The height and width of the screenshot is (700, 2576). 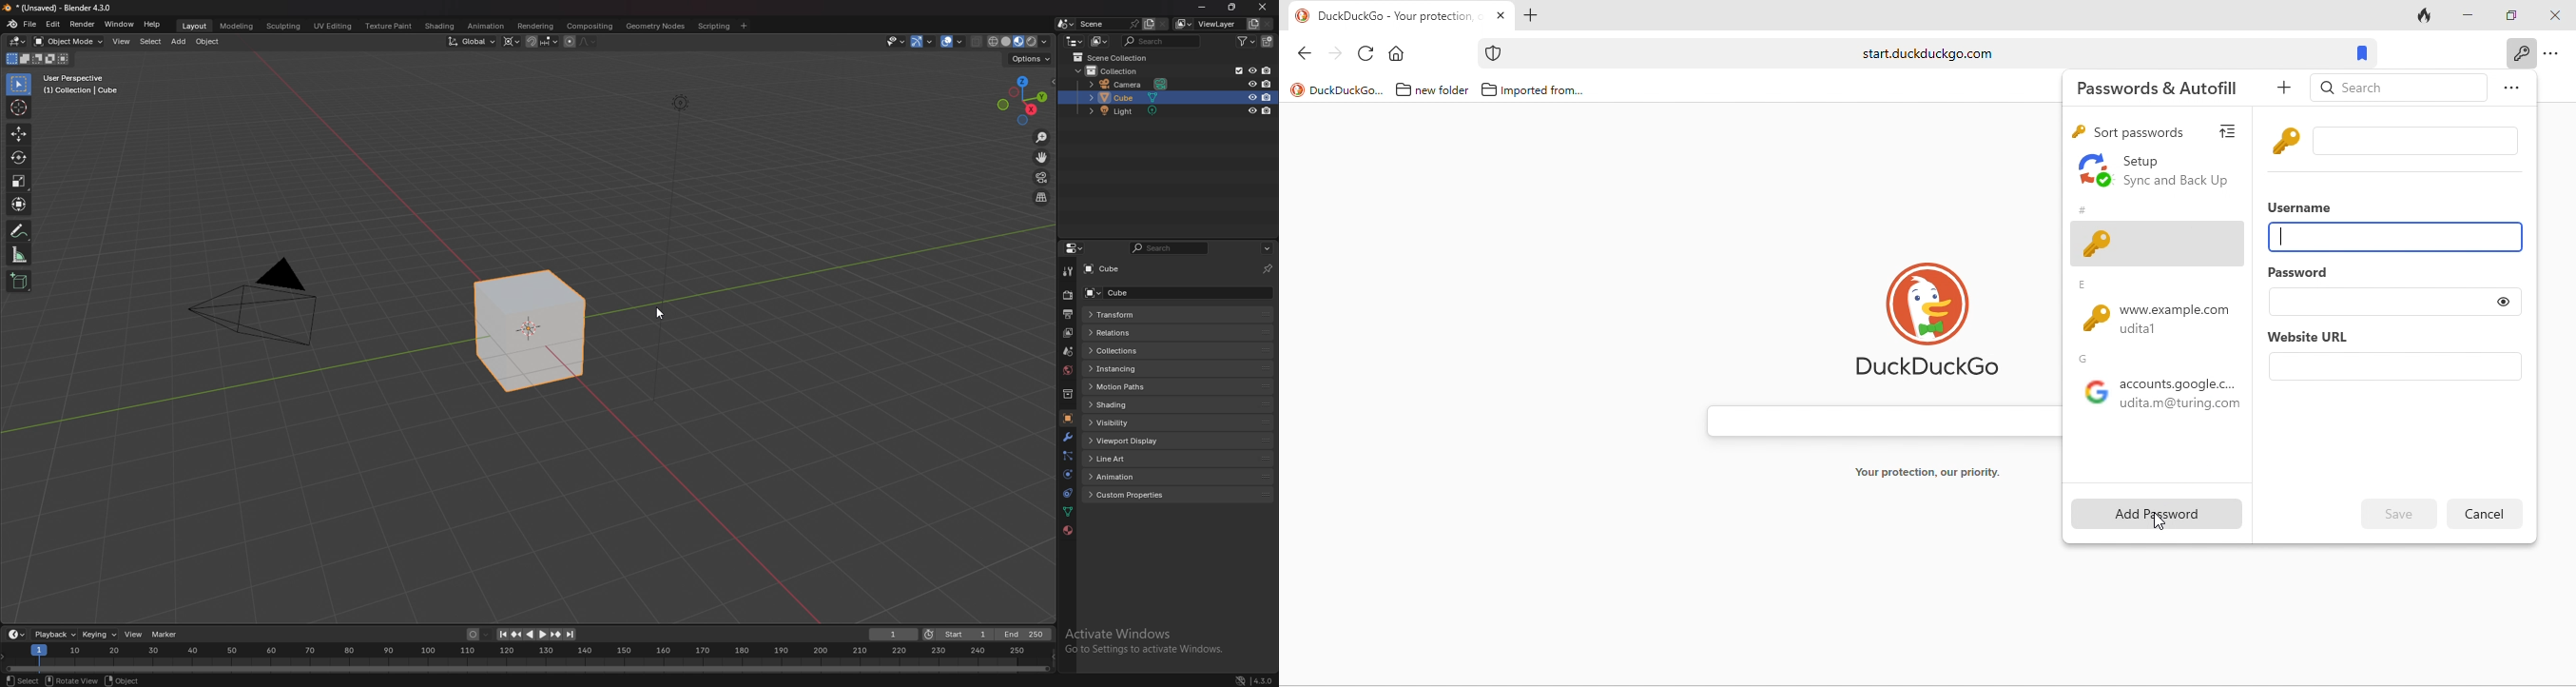 I want to click on info, so click(x=81, y=84).